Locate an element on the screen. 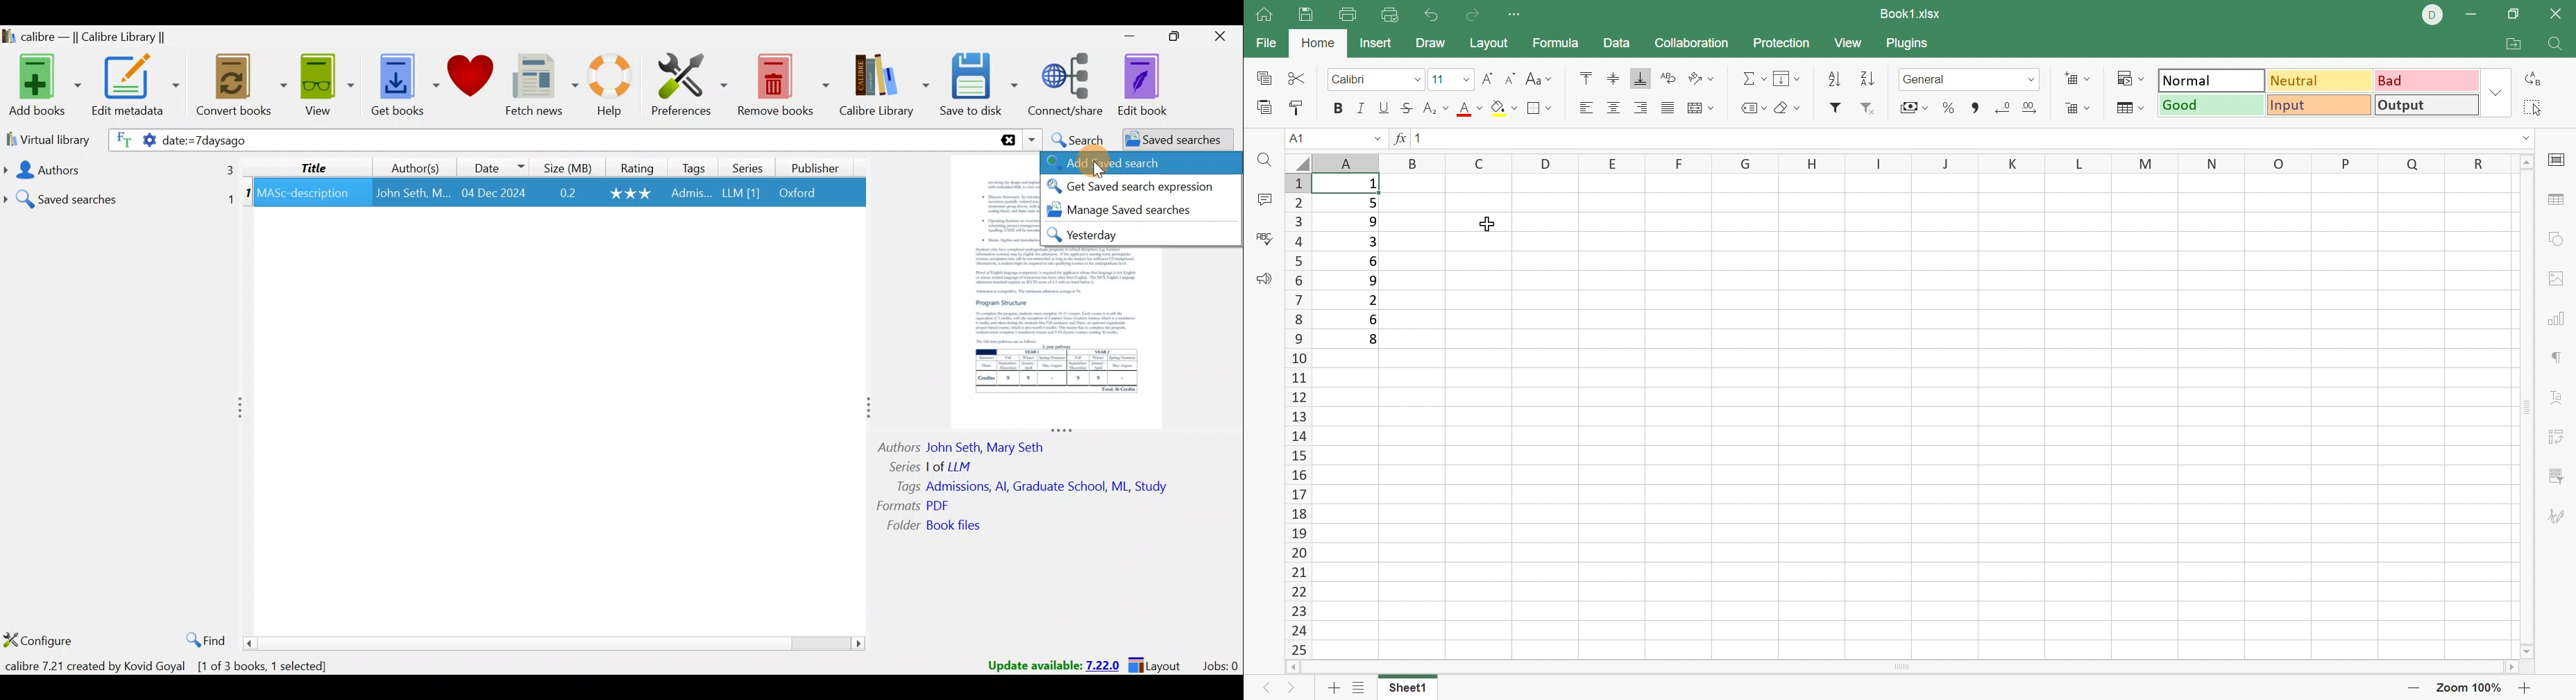 This screenshot has height=700, width=2576. Redo is located at coordinates (1474, 17).